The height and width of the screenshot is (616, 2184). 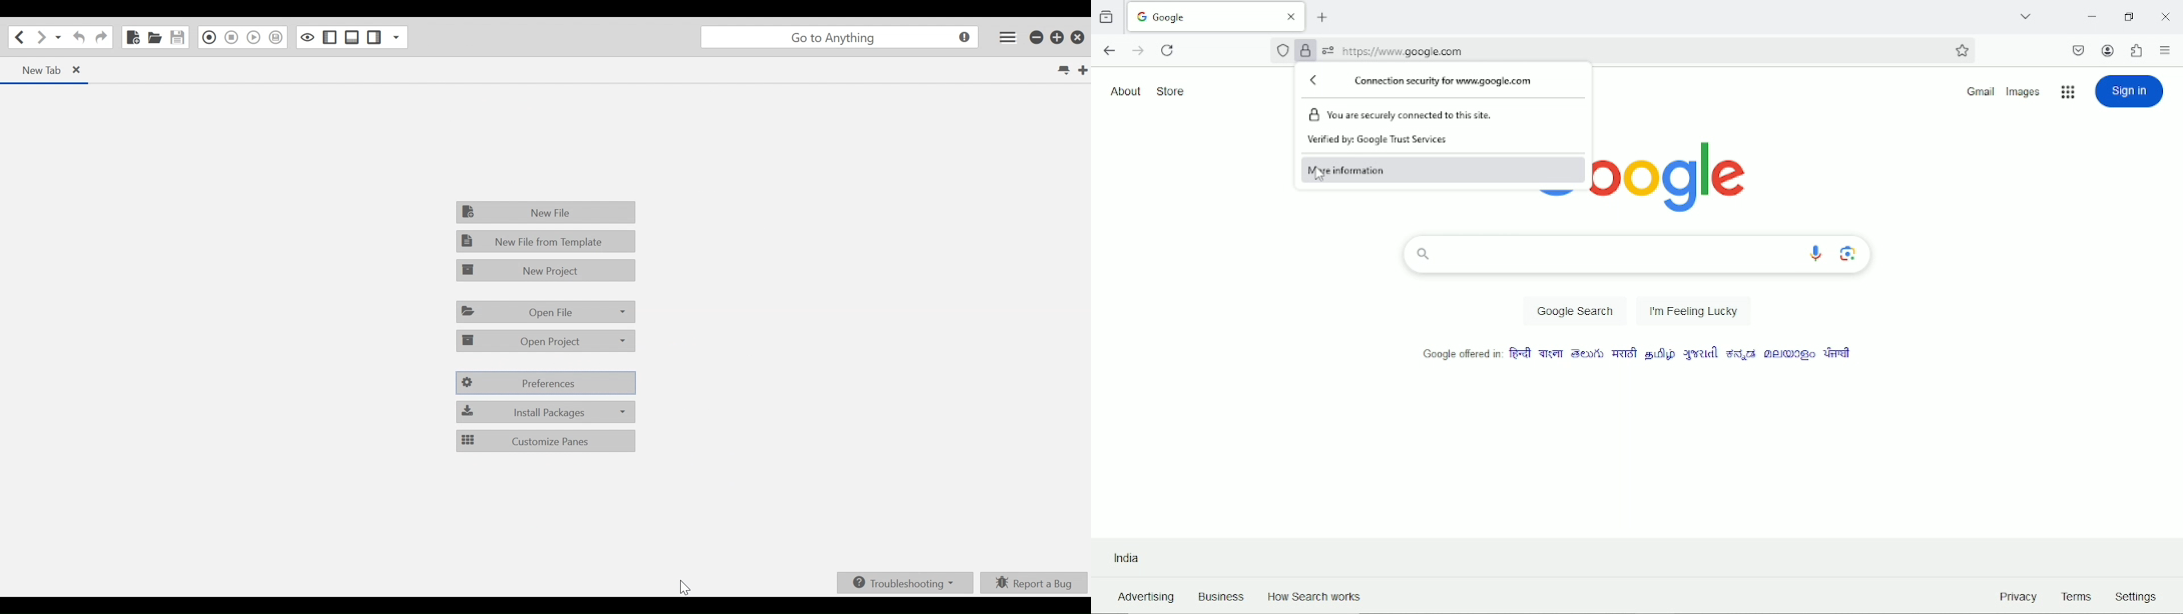 What do you see at coordinates (547, 242) in the screenshot?
I see `New File from Template` at bounding box center [547, 242].